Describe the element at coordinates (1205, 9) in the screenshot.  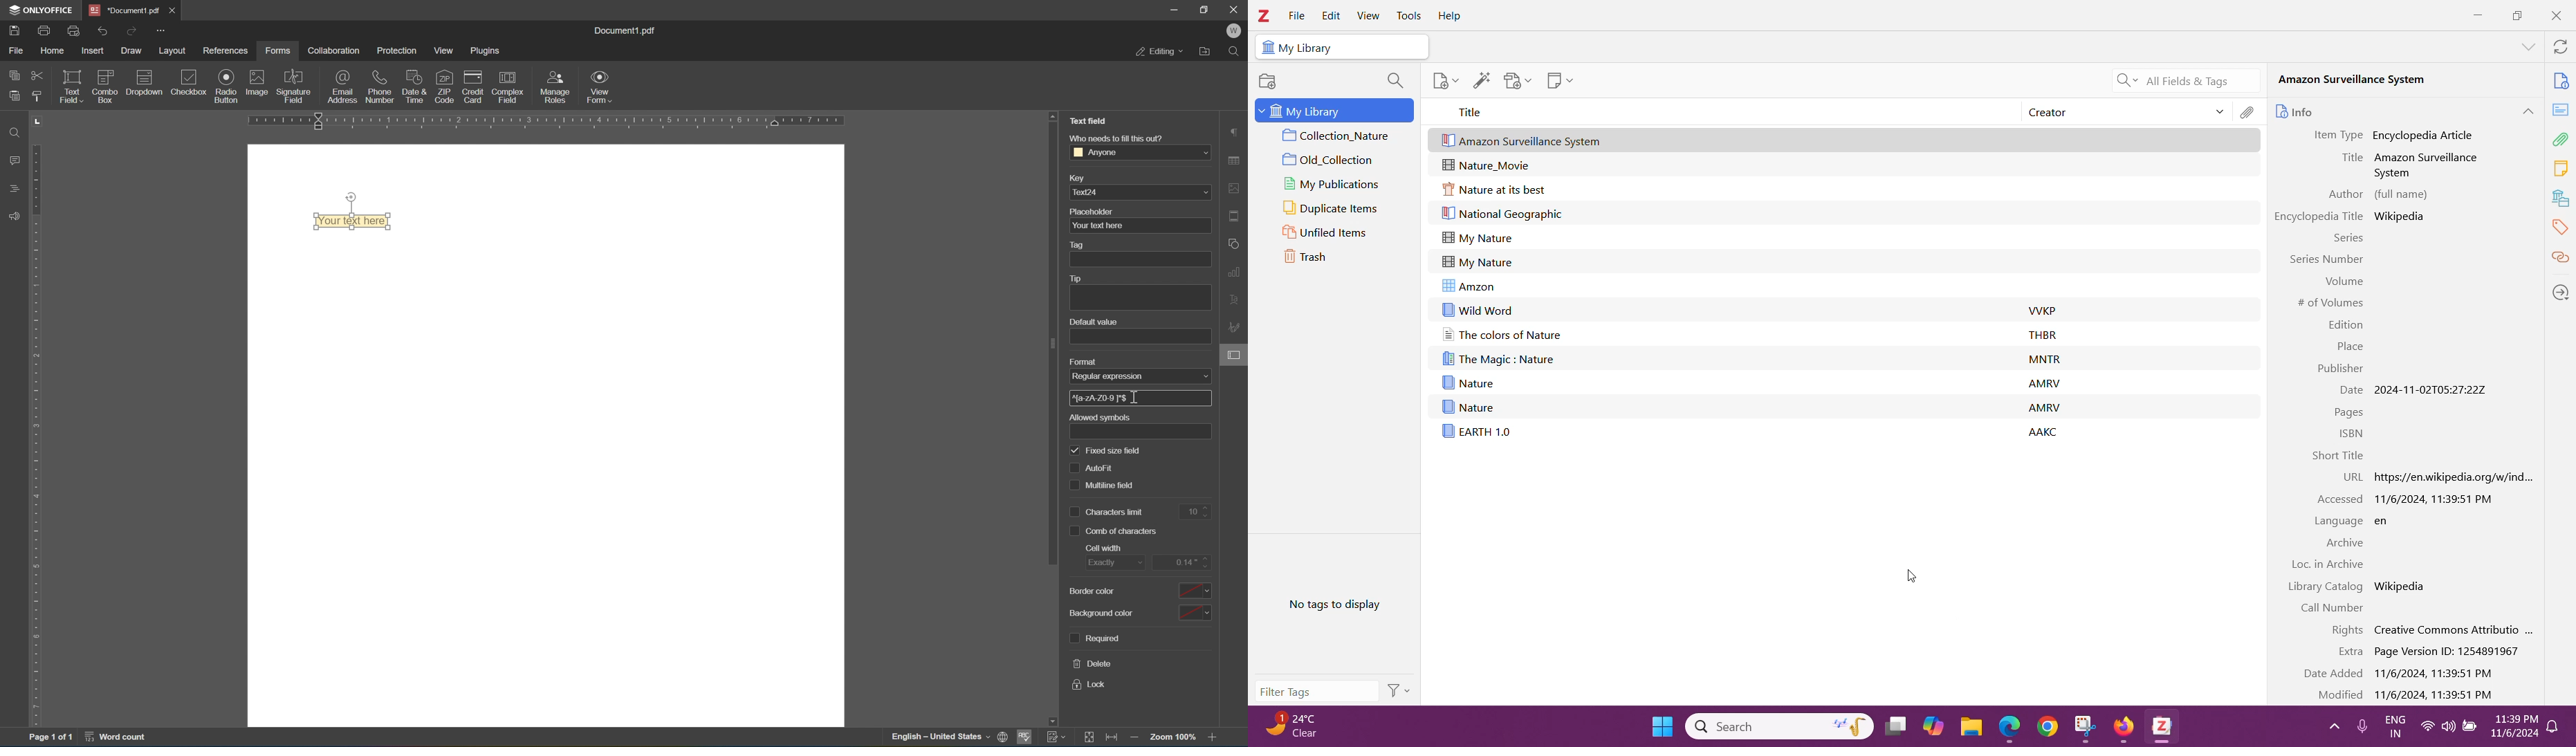
I see `restore down` at that location.